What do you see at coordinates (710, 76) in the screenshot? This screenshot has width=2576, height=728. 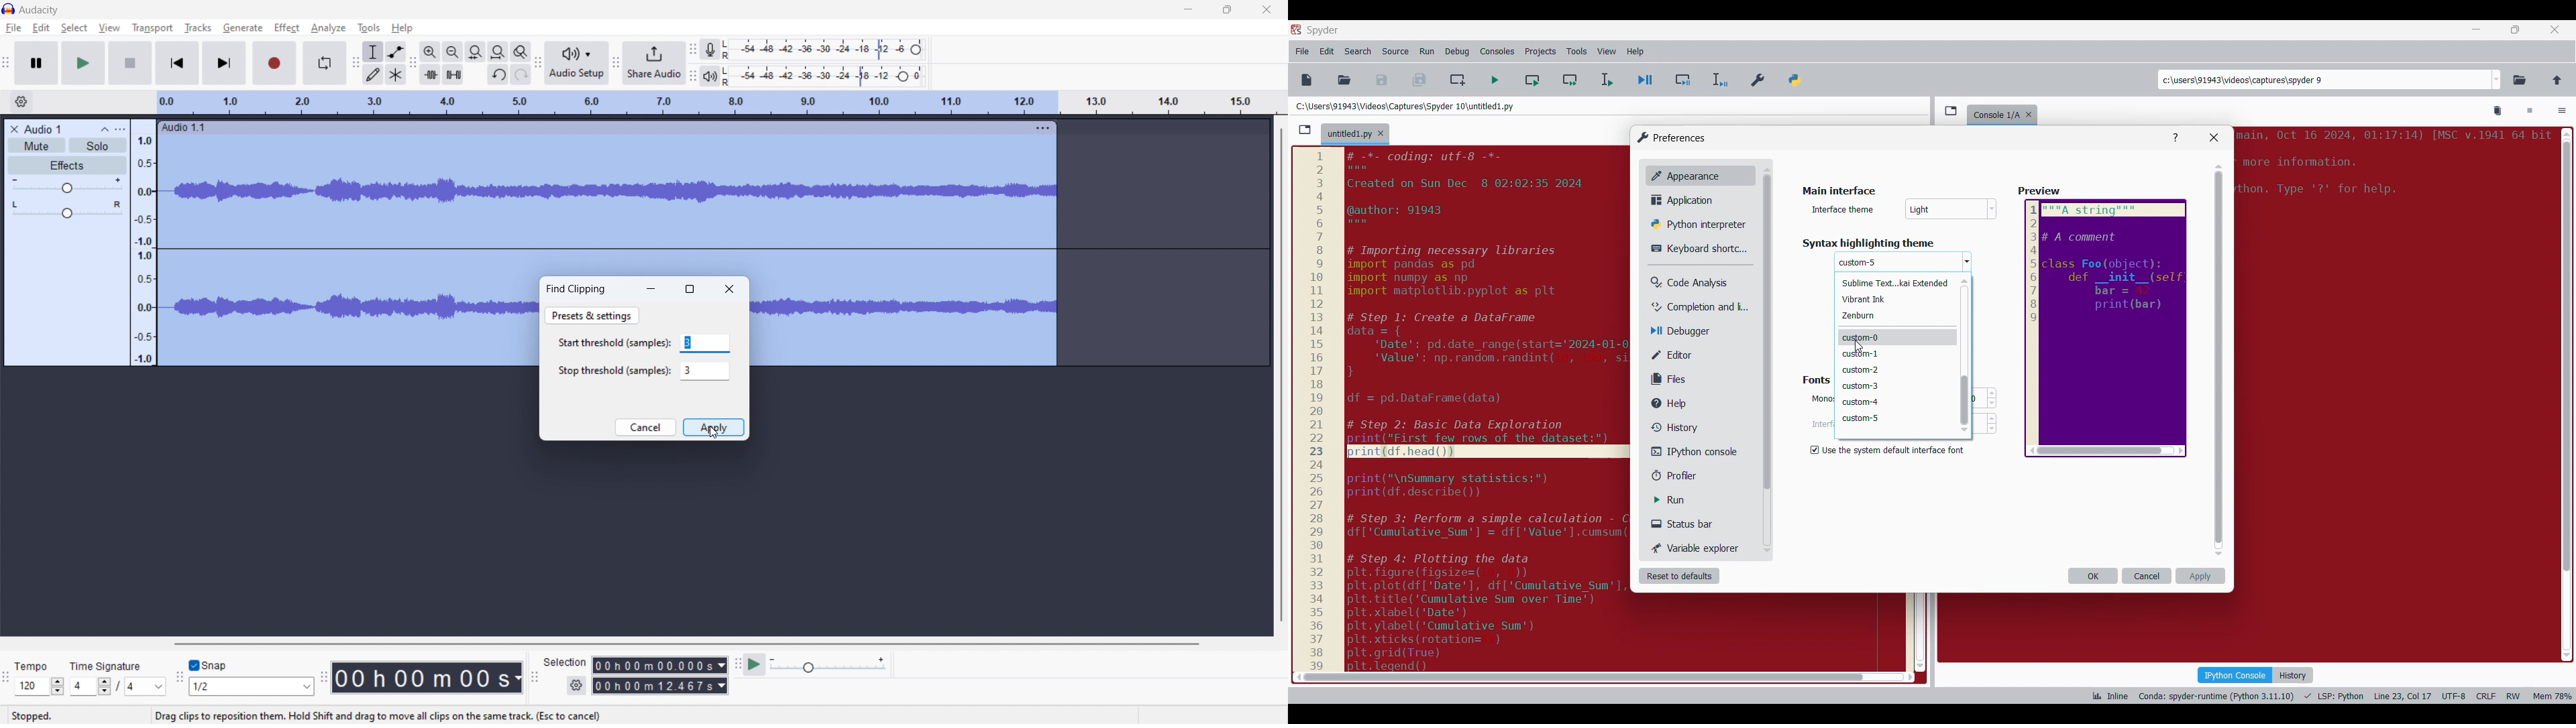 I see `playback meter` at bounding box center [710, 76].